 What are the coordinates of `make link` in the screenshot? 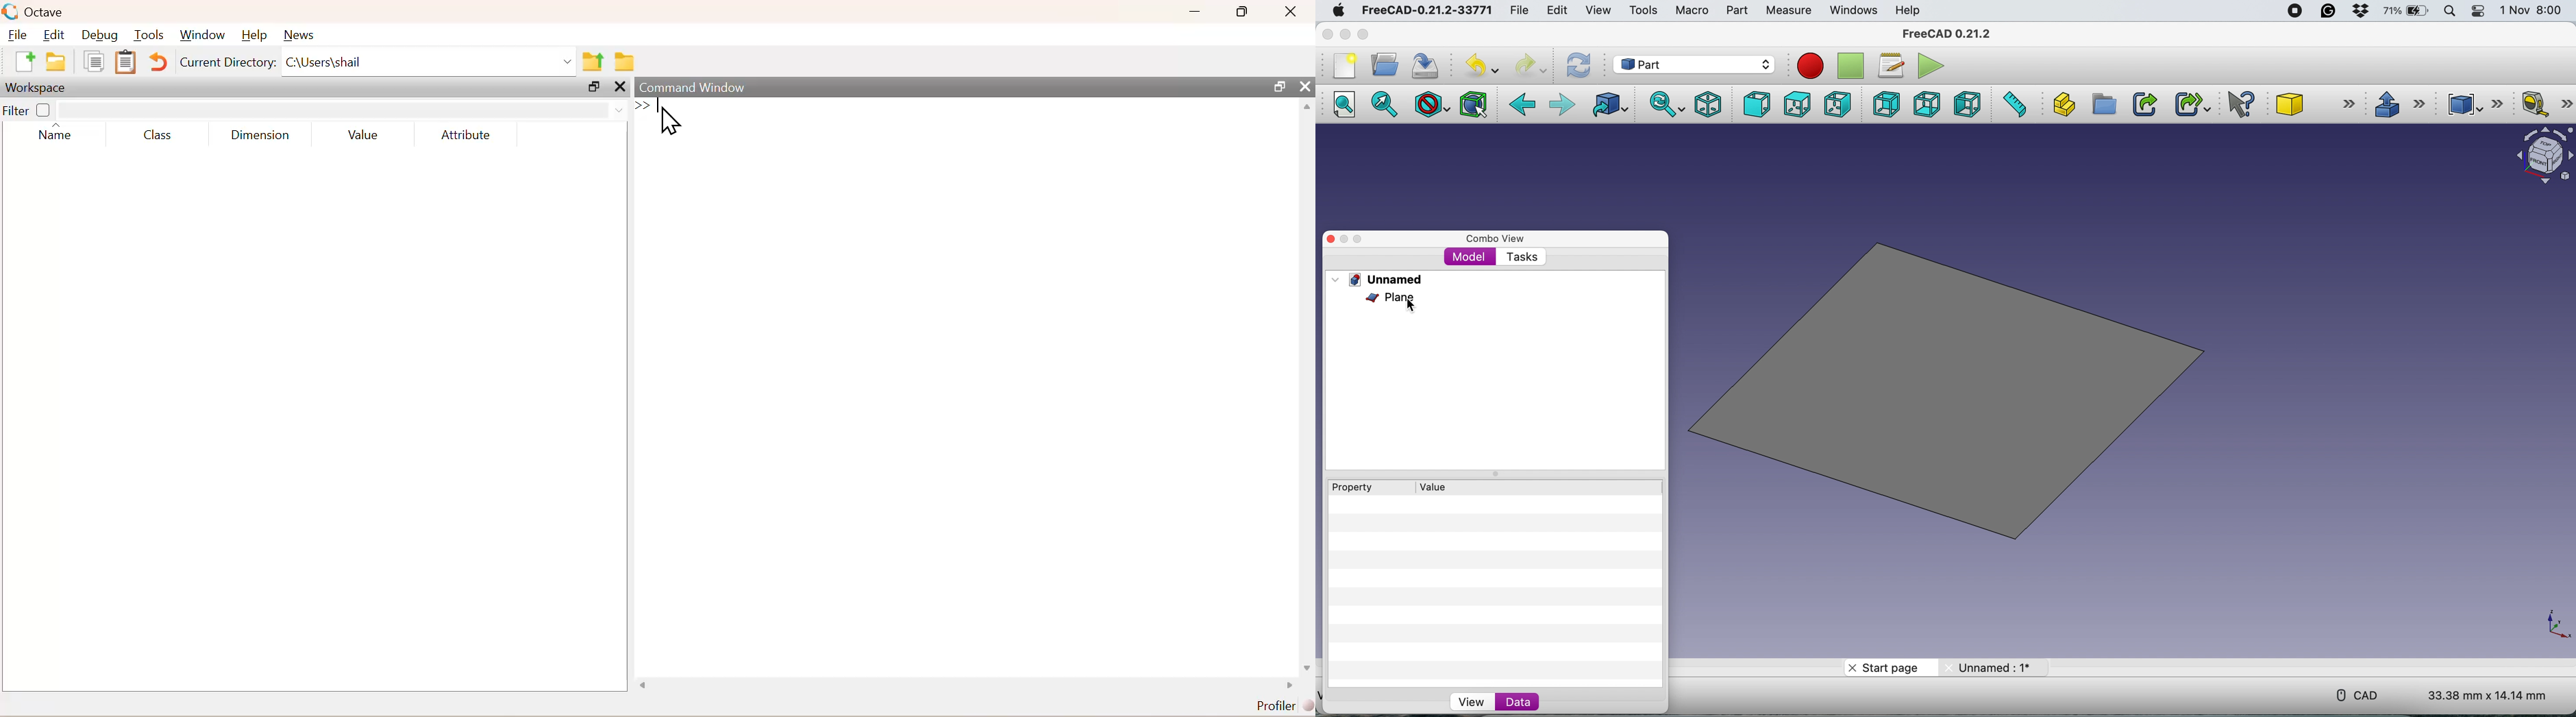 It's located at (2145, 106).